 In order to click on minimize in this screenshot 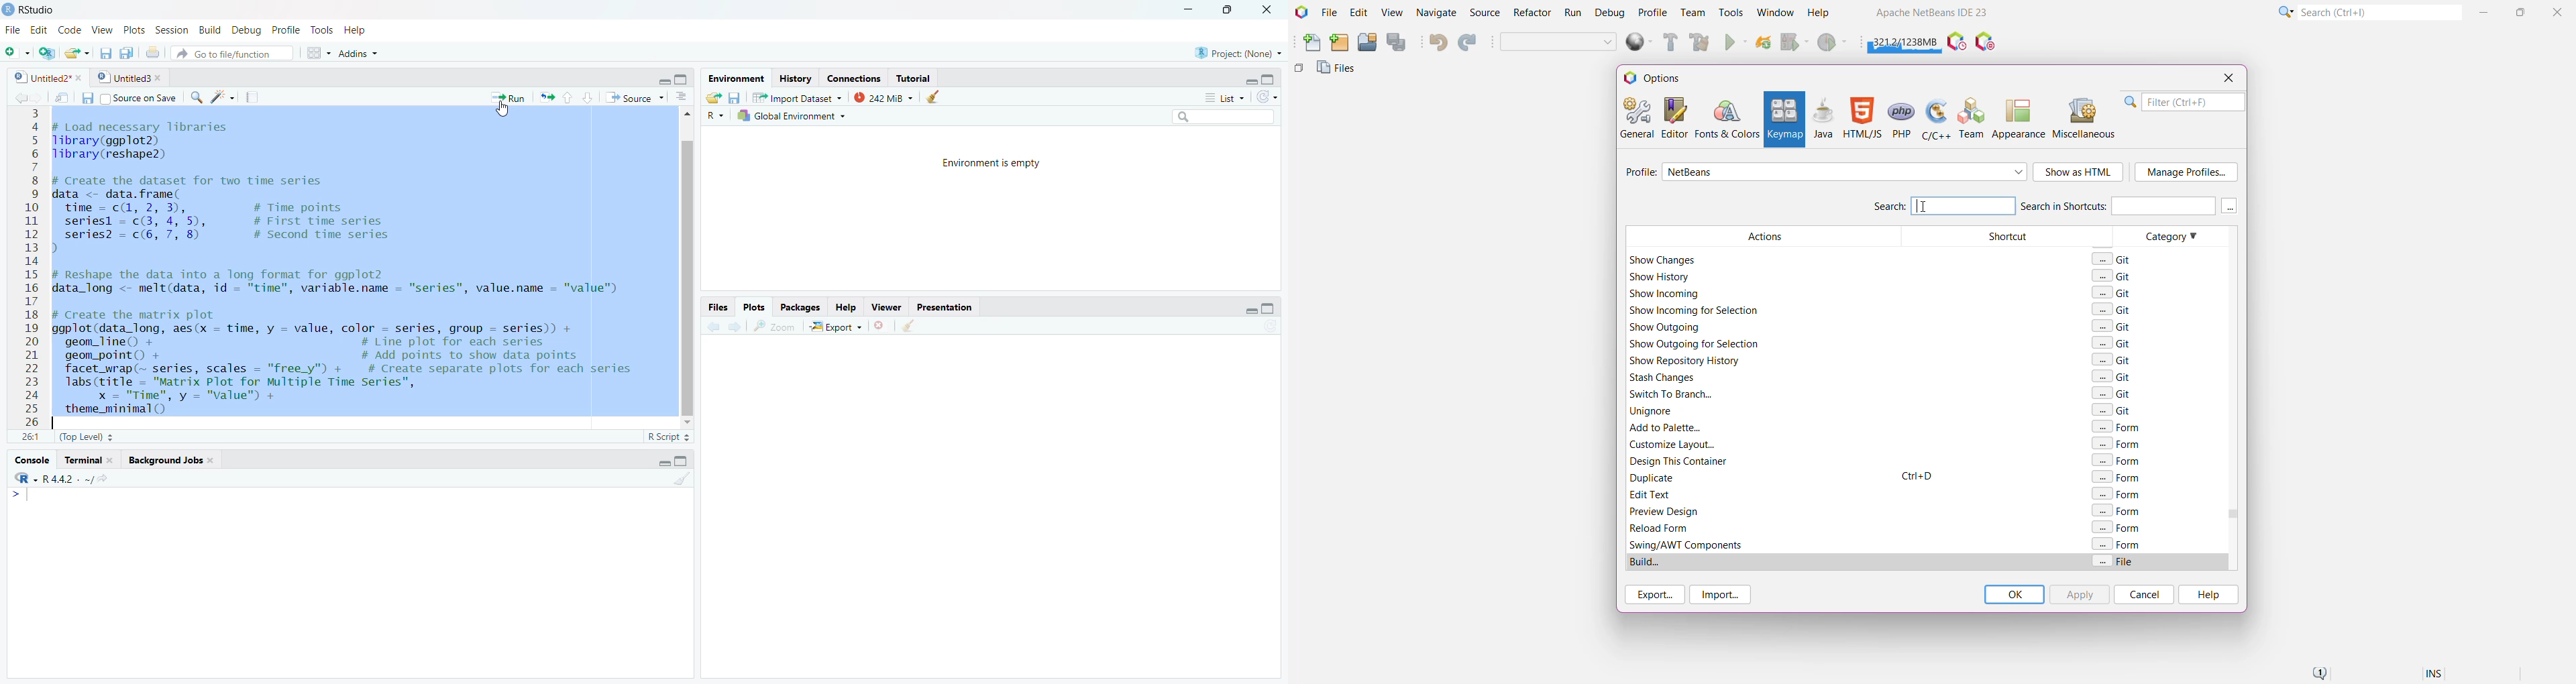, I will do `click(662, 80)`.